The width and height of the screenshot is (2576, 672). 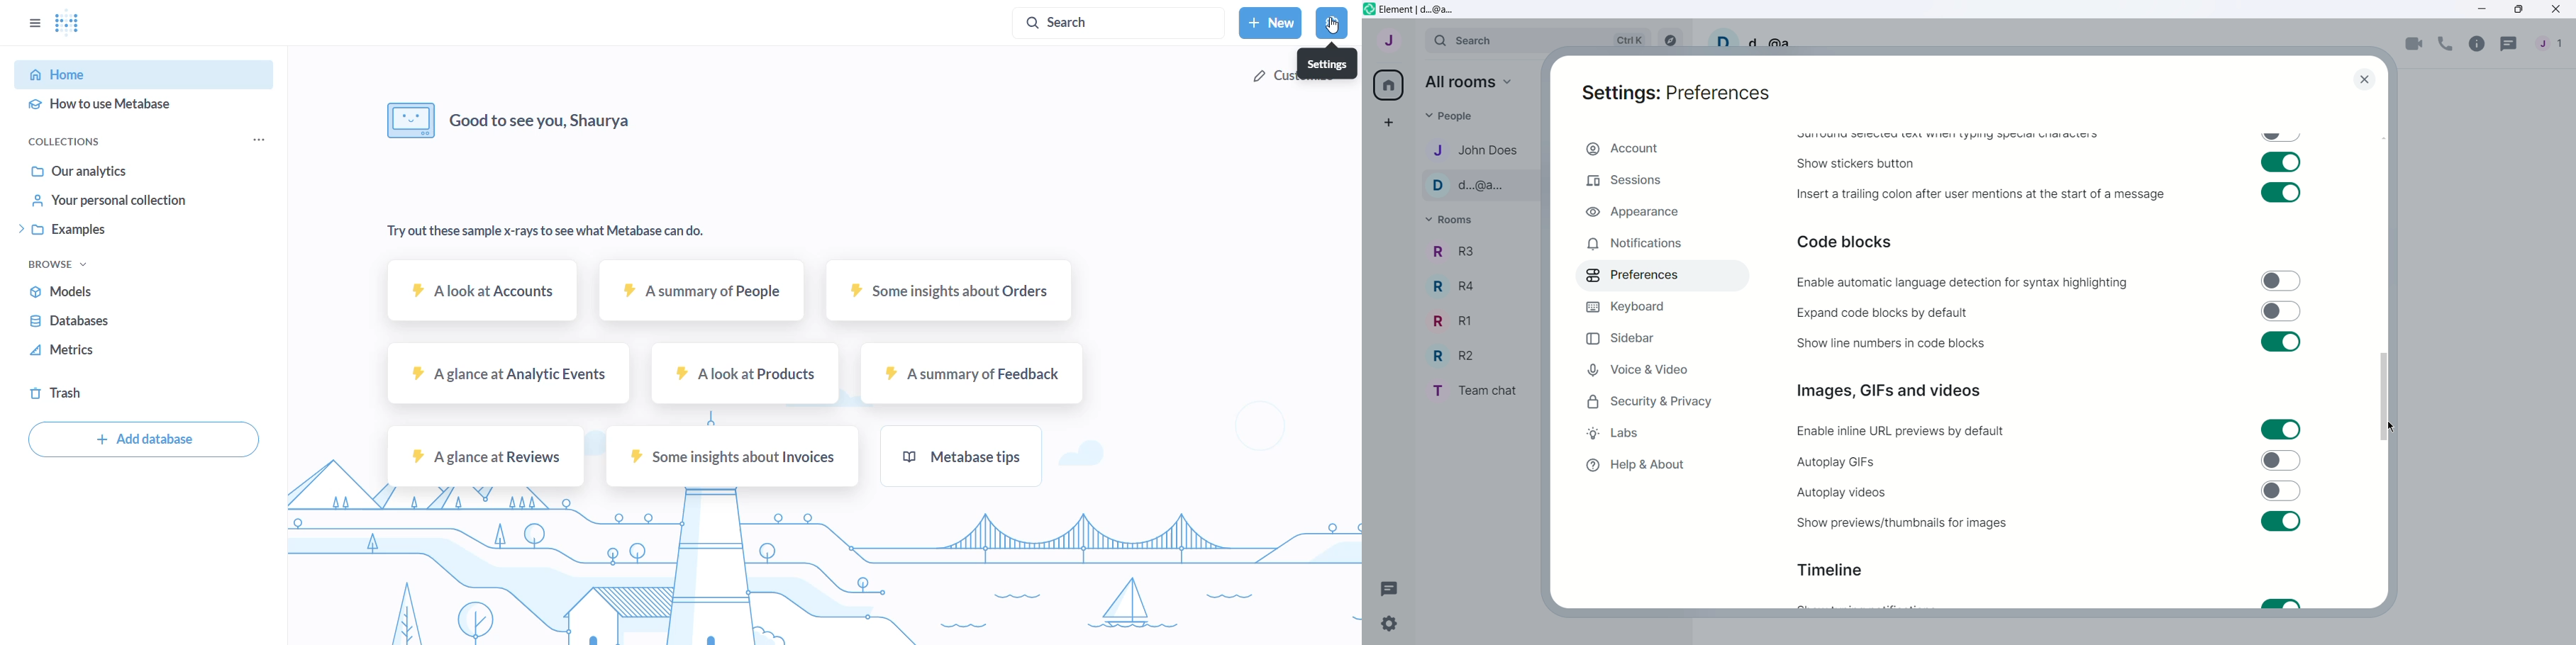 What do you see at coordinates (1655, 369) in the screenshot?
I see `Voice and Video` at bounding box center [1655, 369].